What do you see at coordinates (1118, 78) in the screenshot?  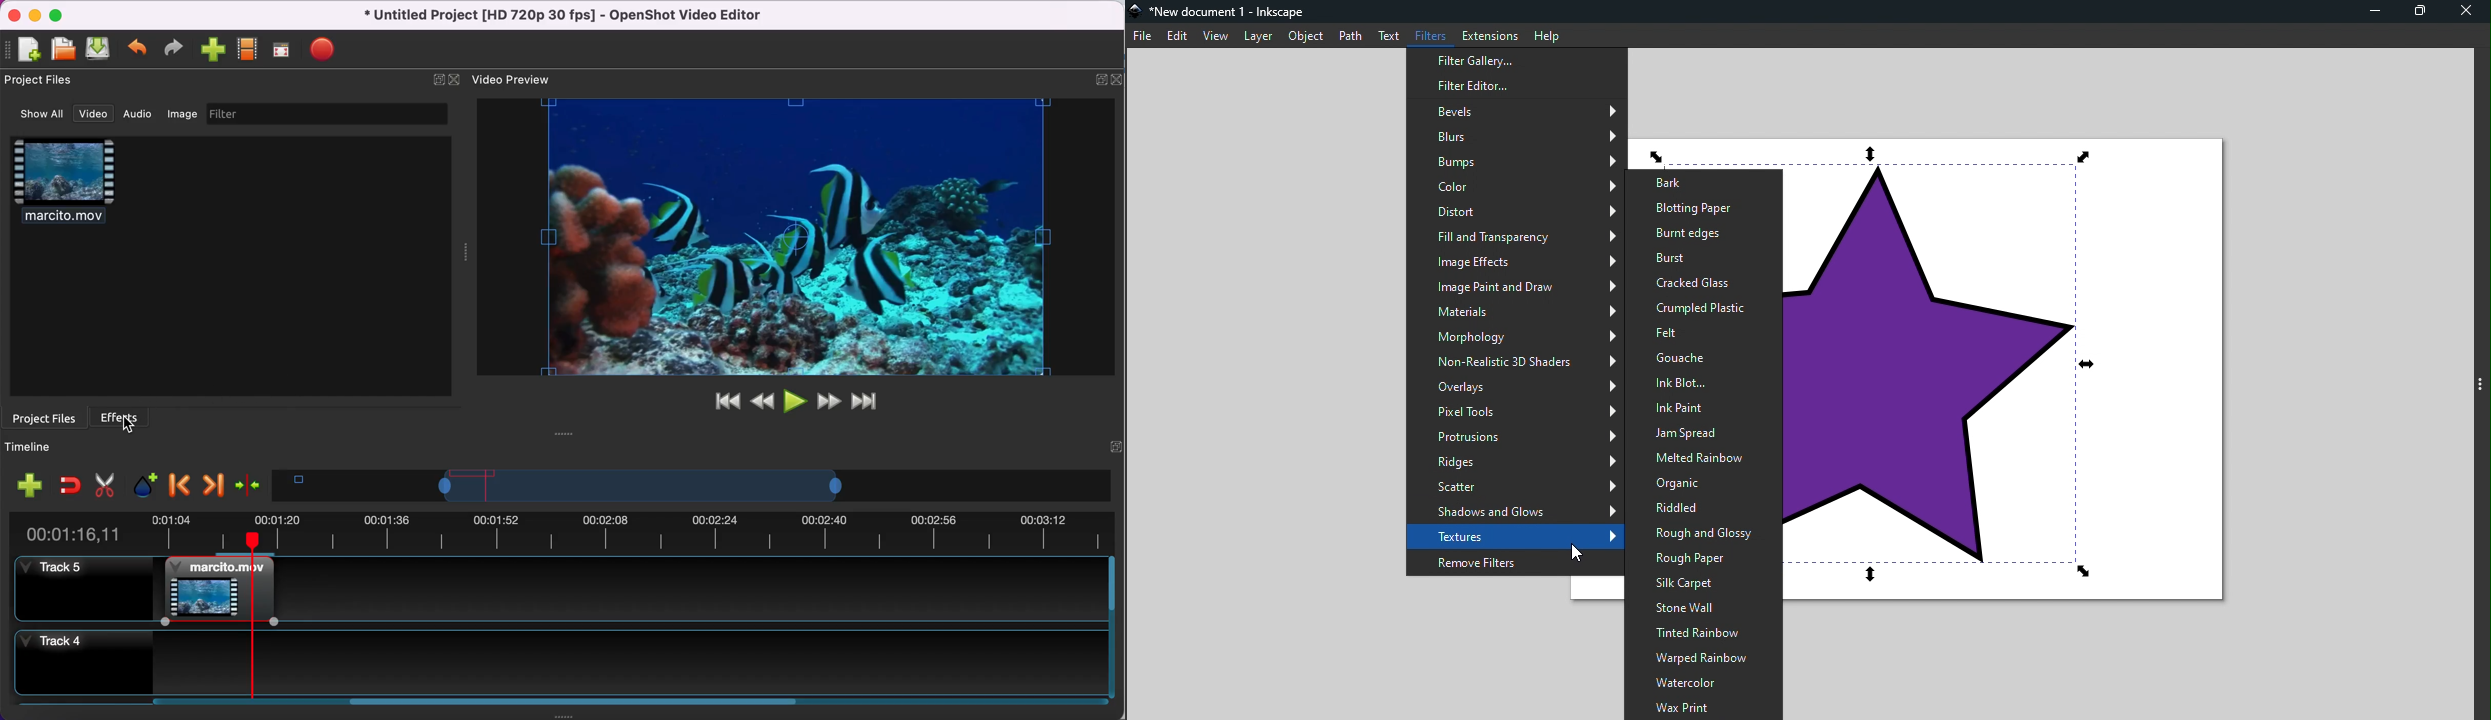 I see `close` at bounding box center [1118, 78].